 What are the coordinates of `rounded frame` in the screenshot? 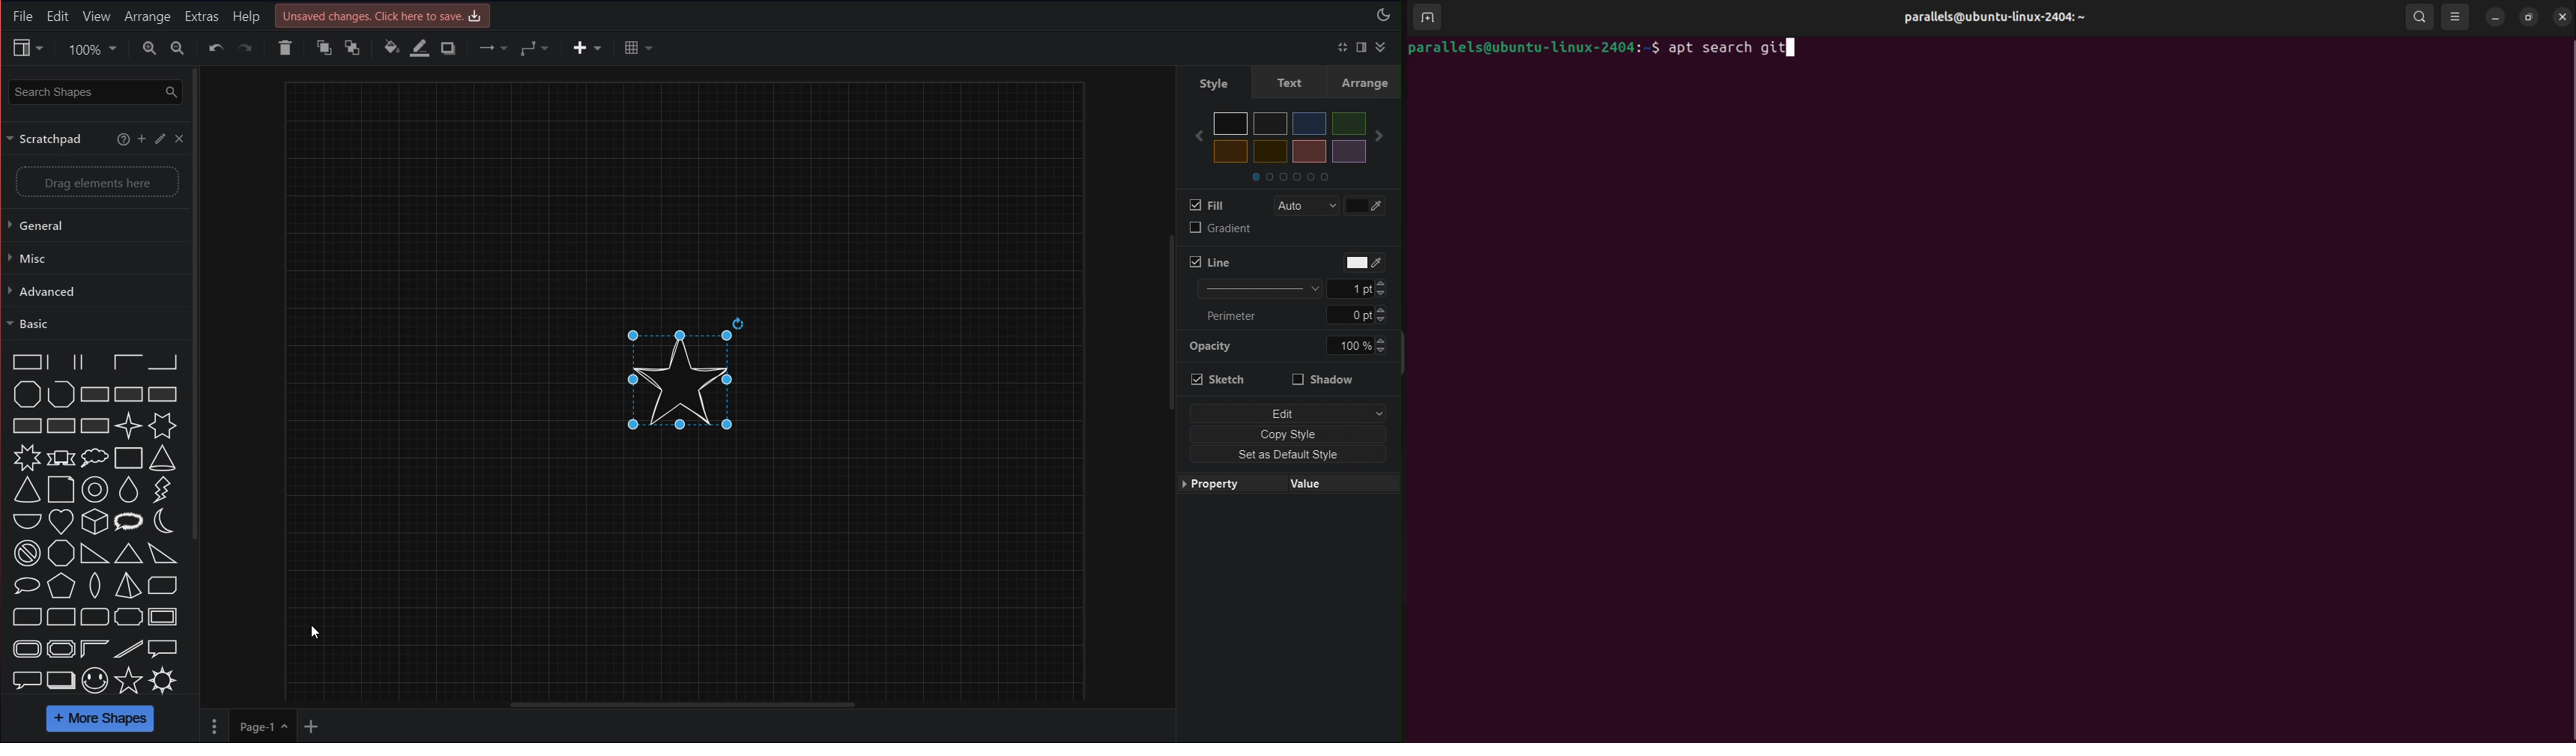 It's located at (28, 649).